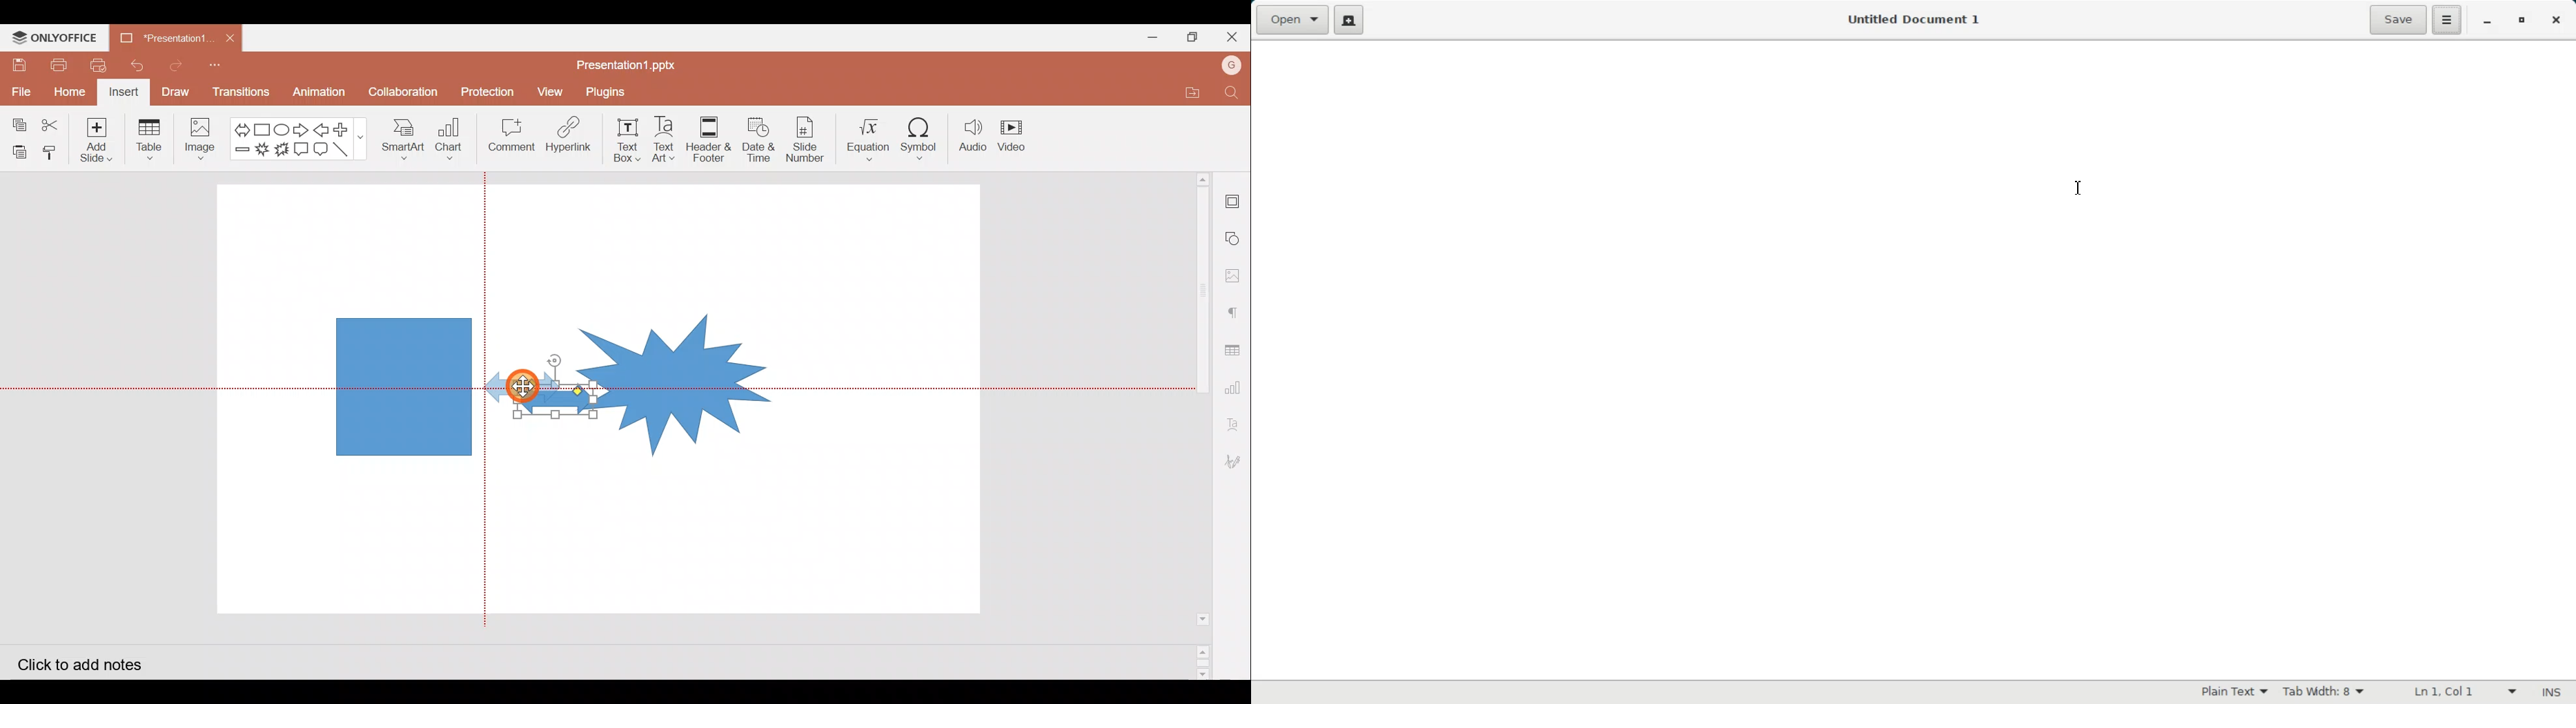  I want to click on Explosion 2, so click(281, 149).